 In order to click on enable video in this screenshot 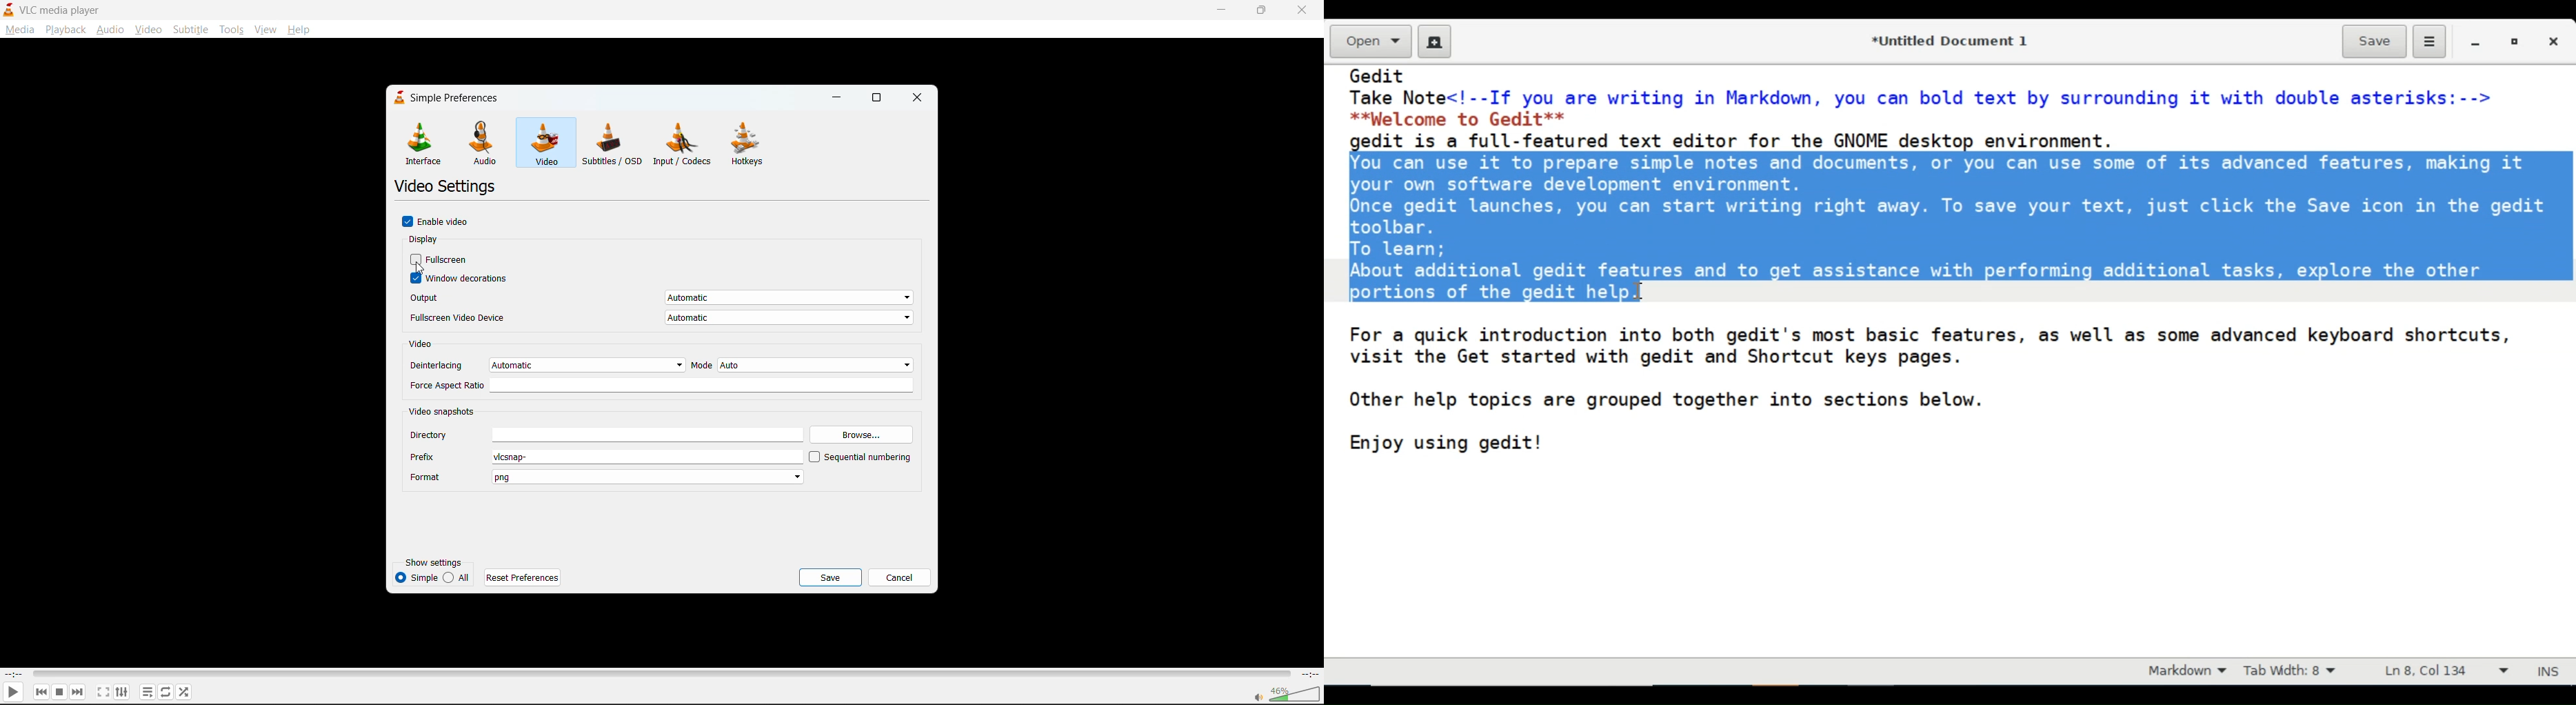, I will do `click(437, 223)`.